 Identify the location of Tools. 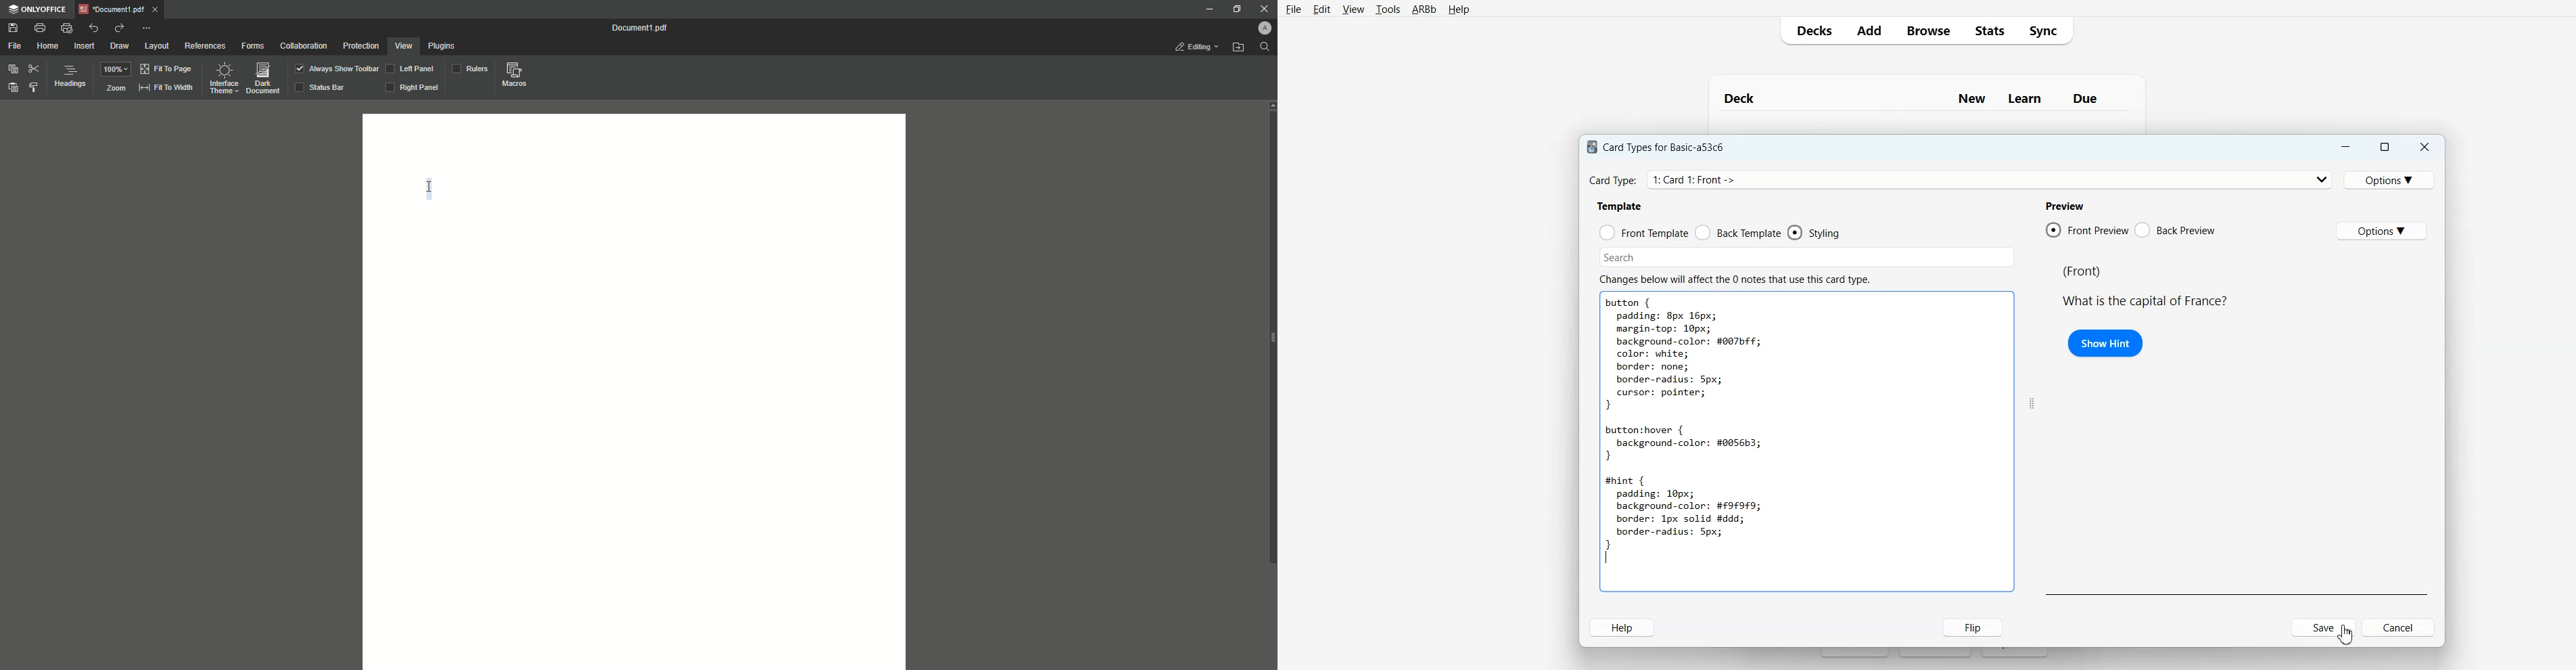
(1388, 10).